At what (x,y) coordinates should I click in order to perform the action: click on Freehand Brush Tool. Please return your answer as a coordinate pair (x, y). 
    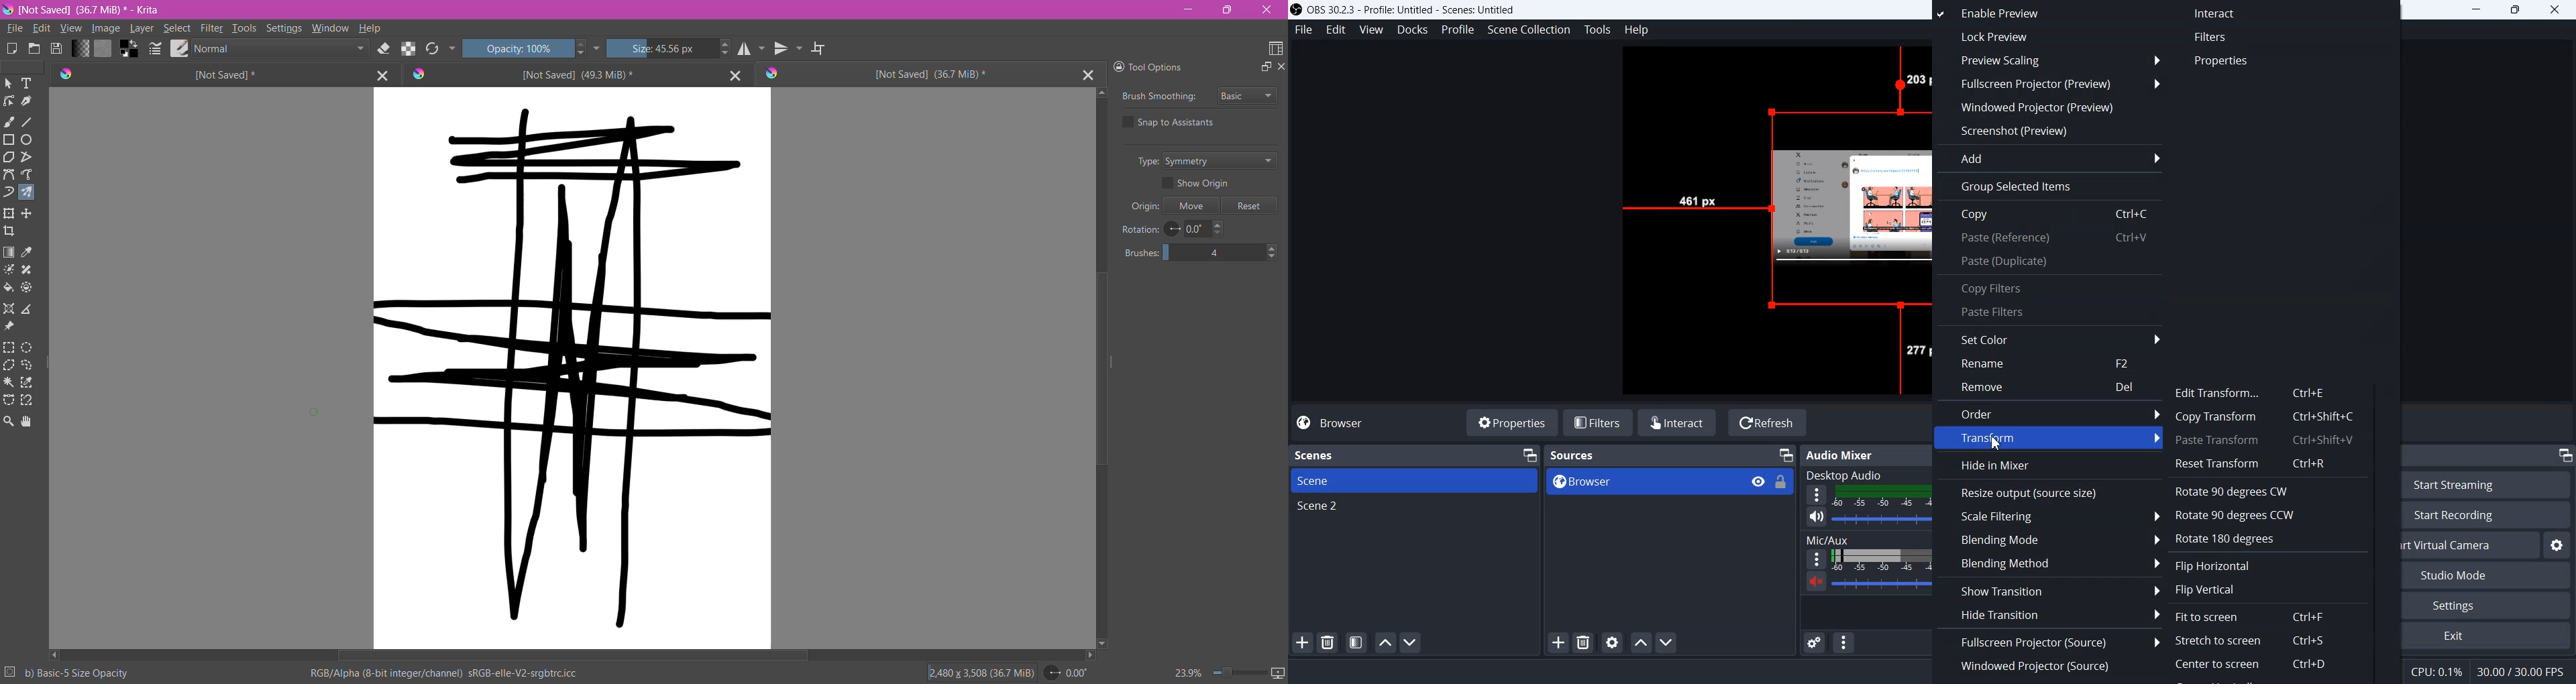
    Looking at the image, I should click on (9, 121).